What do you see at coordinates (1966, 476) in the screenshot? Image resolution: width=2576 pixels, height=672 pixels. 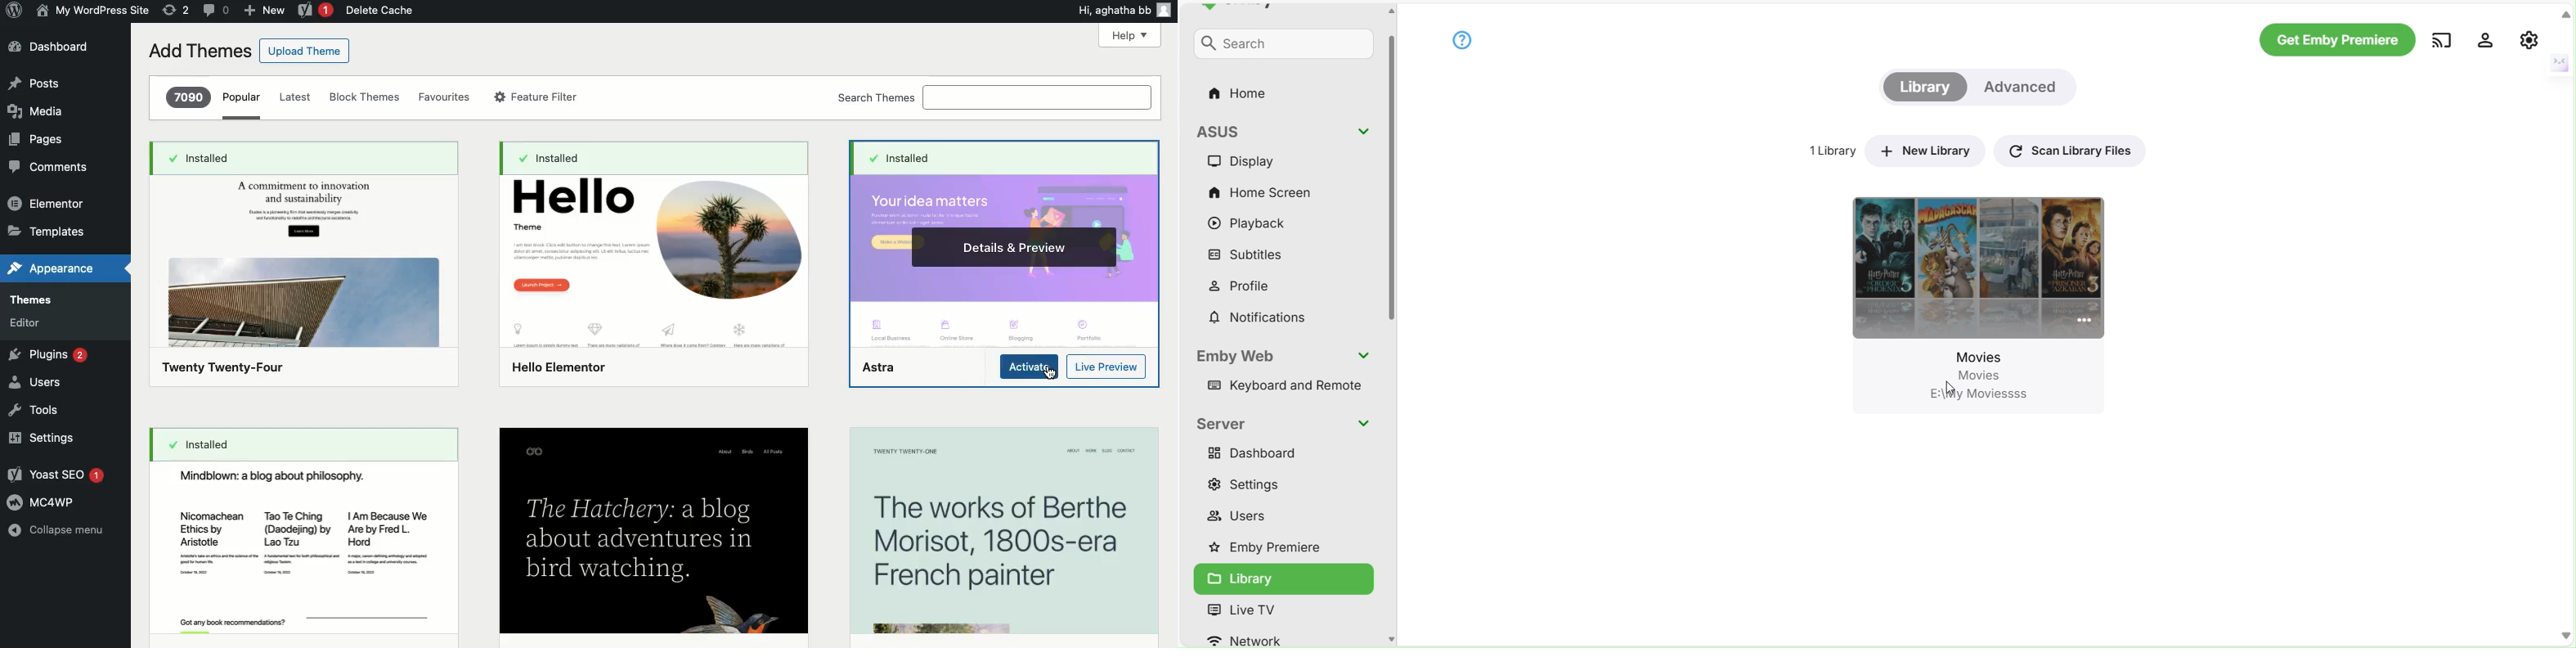 I see `location F:\To Read\Calvin & Hobbes` at bounding box center [1966, 476].